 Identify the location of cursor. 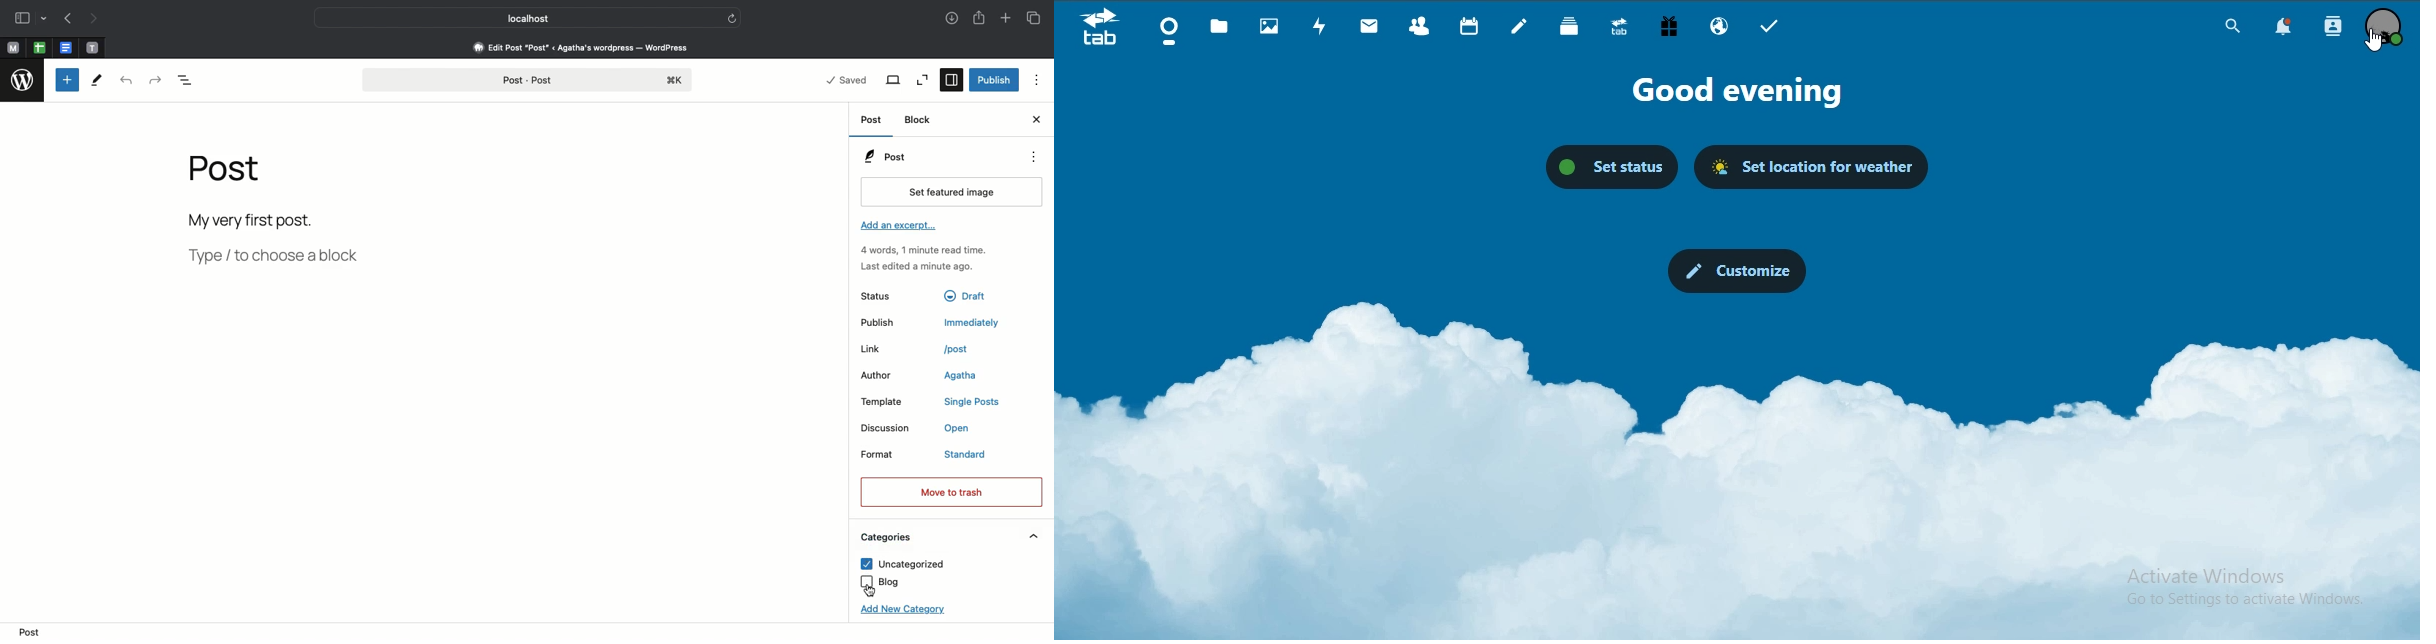
(2372, 43).